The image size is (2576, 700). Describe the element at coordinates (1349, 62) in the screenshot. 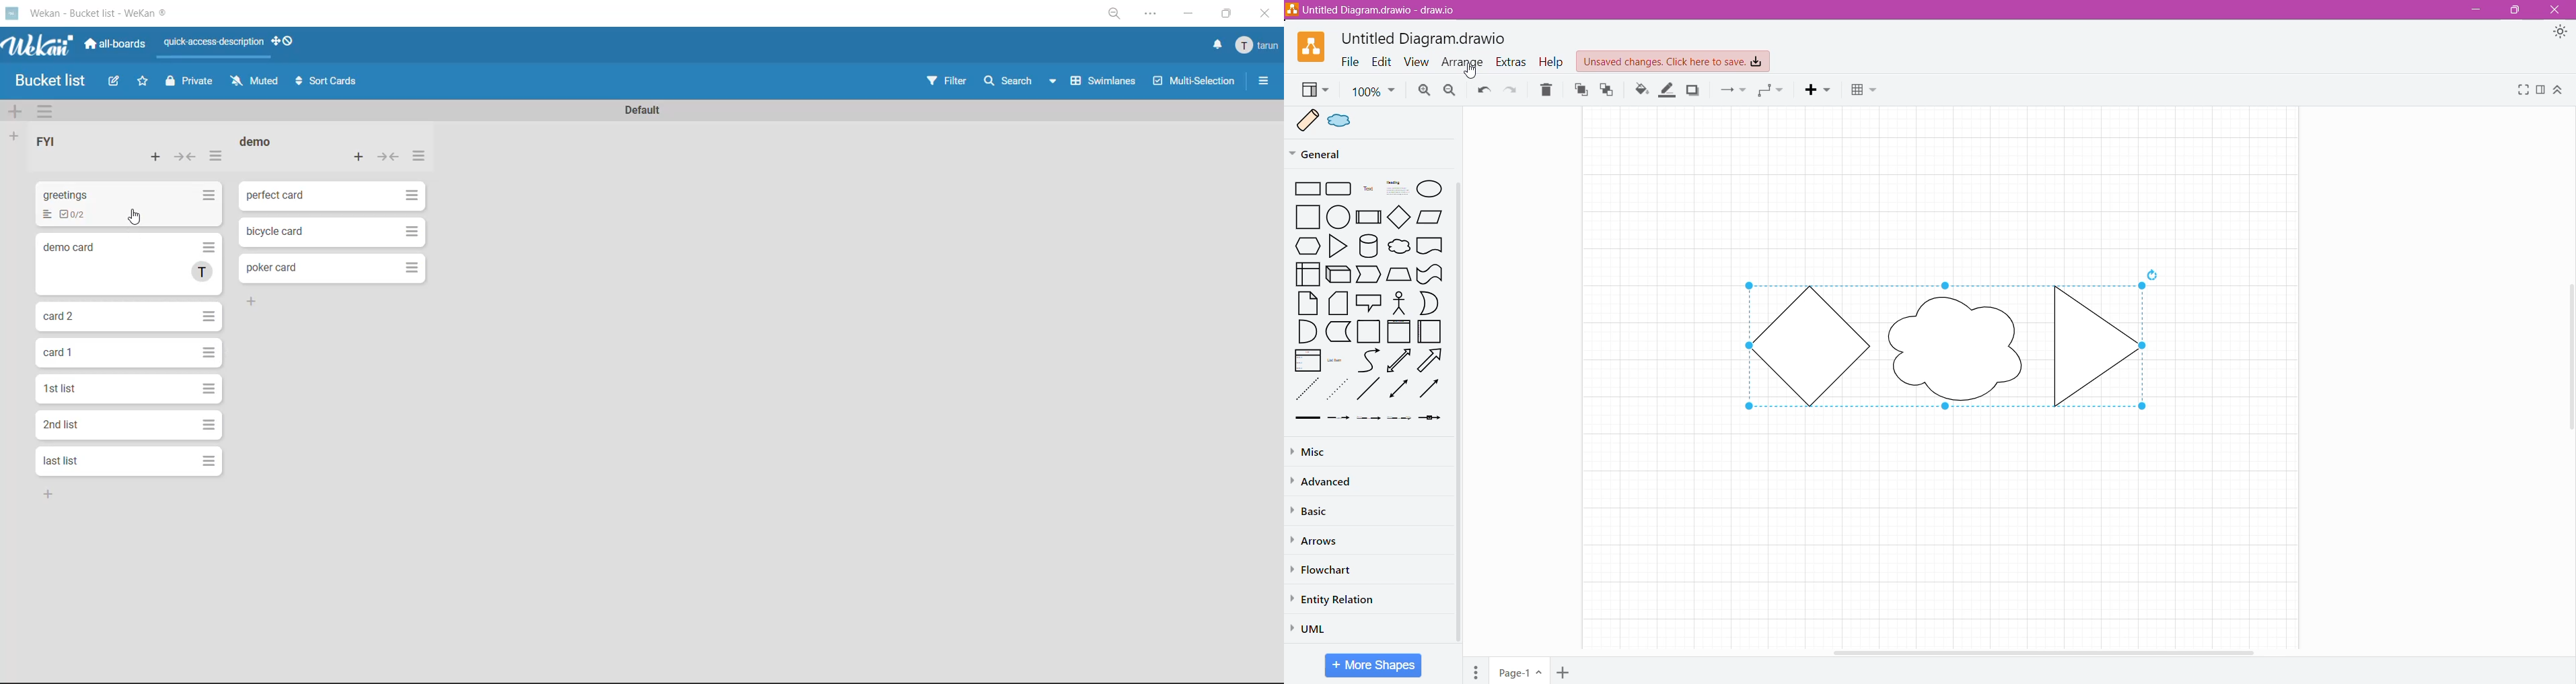

I see `File` at that location.